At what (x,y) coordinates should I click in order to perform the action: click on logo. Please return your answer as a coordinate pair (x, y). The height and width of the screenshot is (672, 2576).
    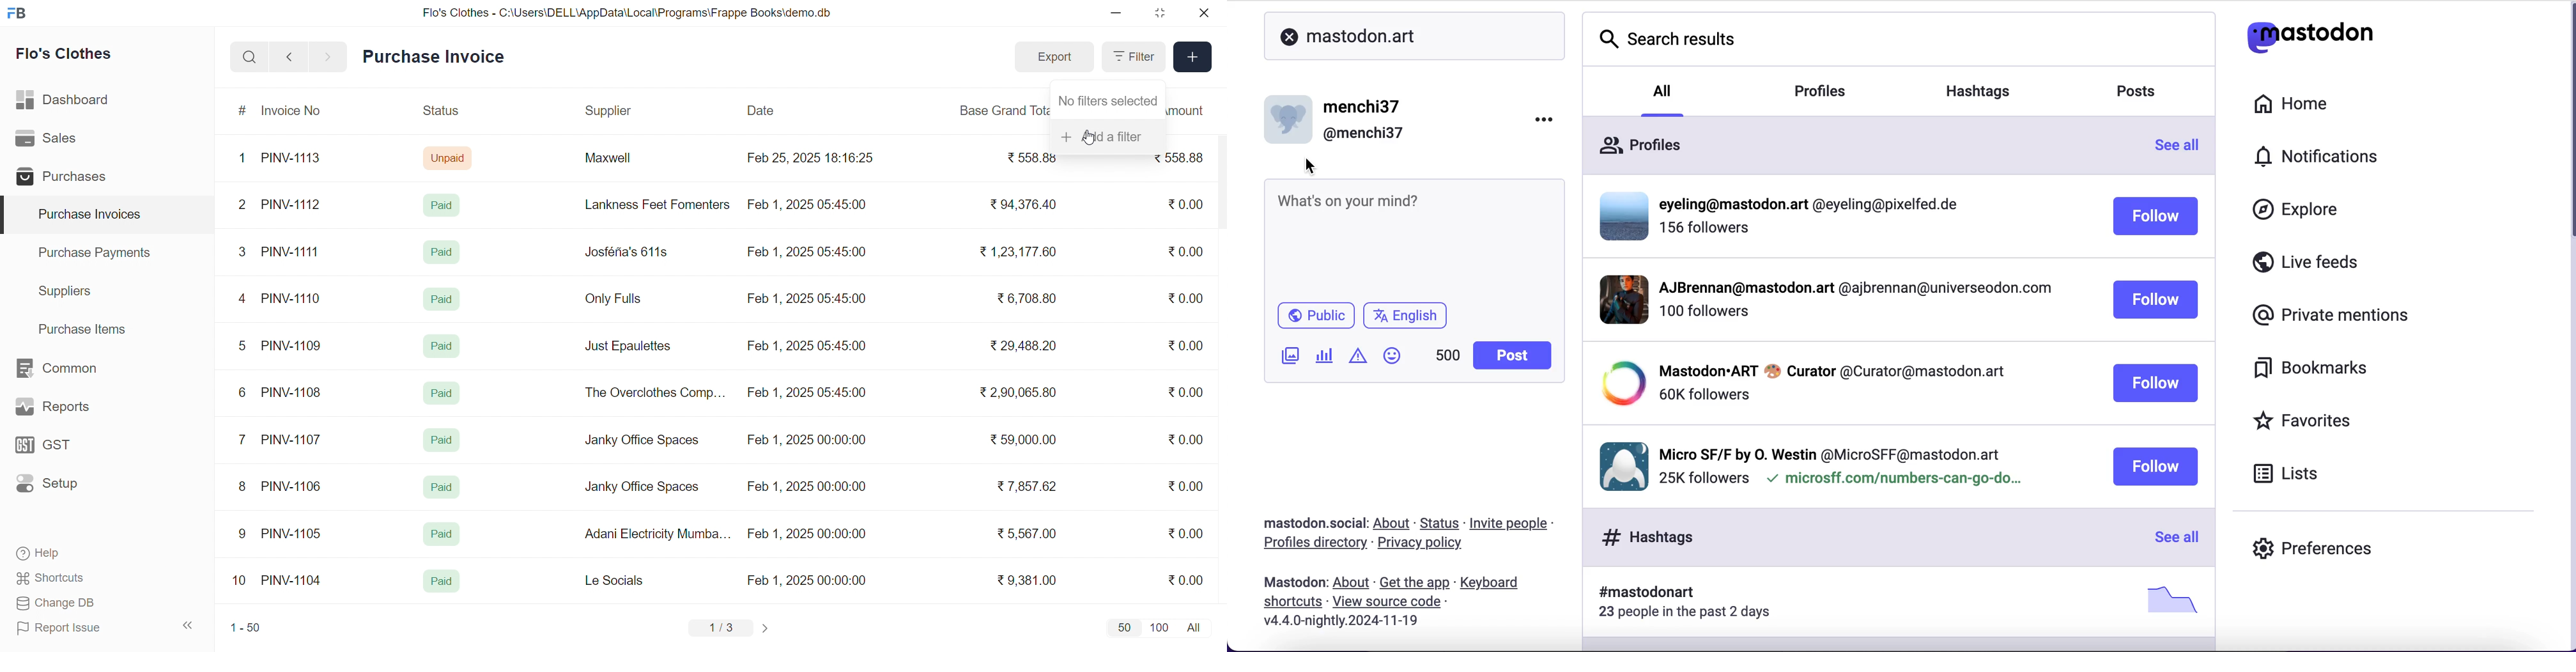
    Looking at the image, I should click on (20, 14).